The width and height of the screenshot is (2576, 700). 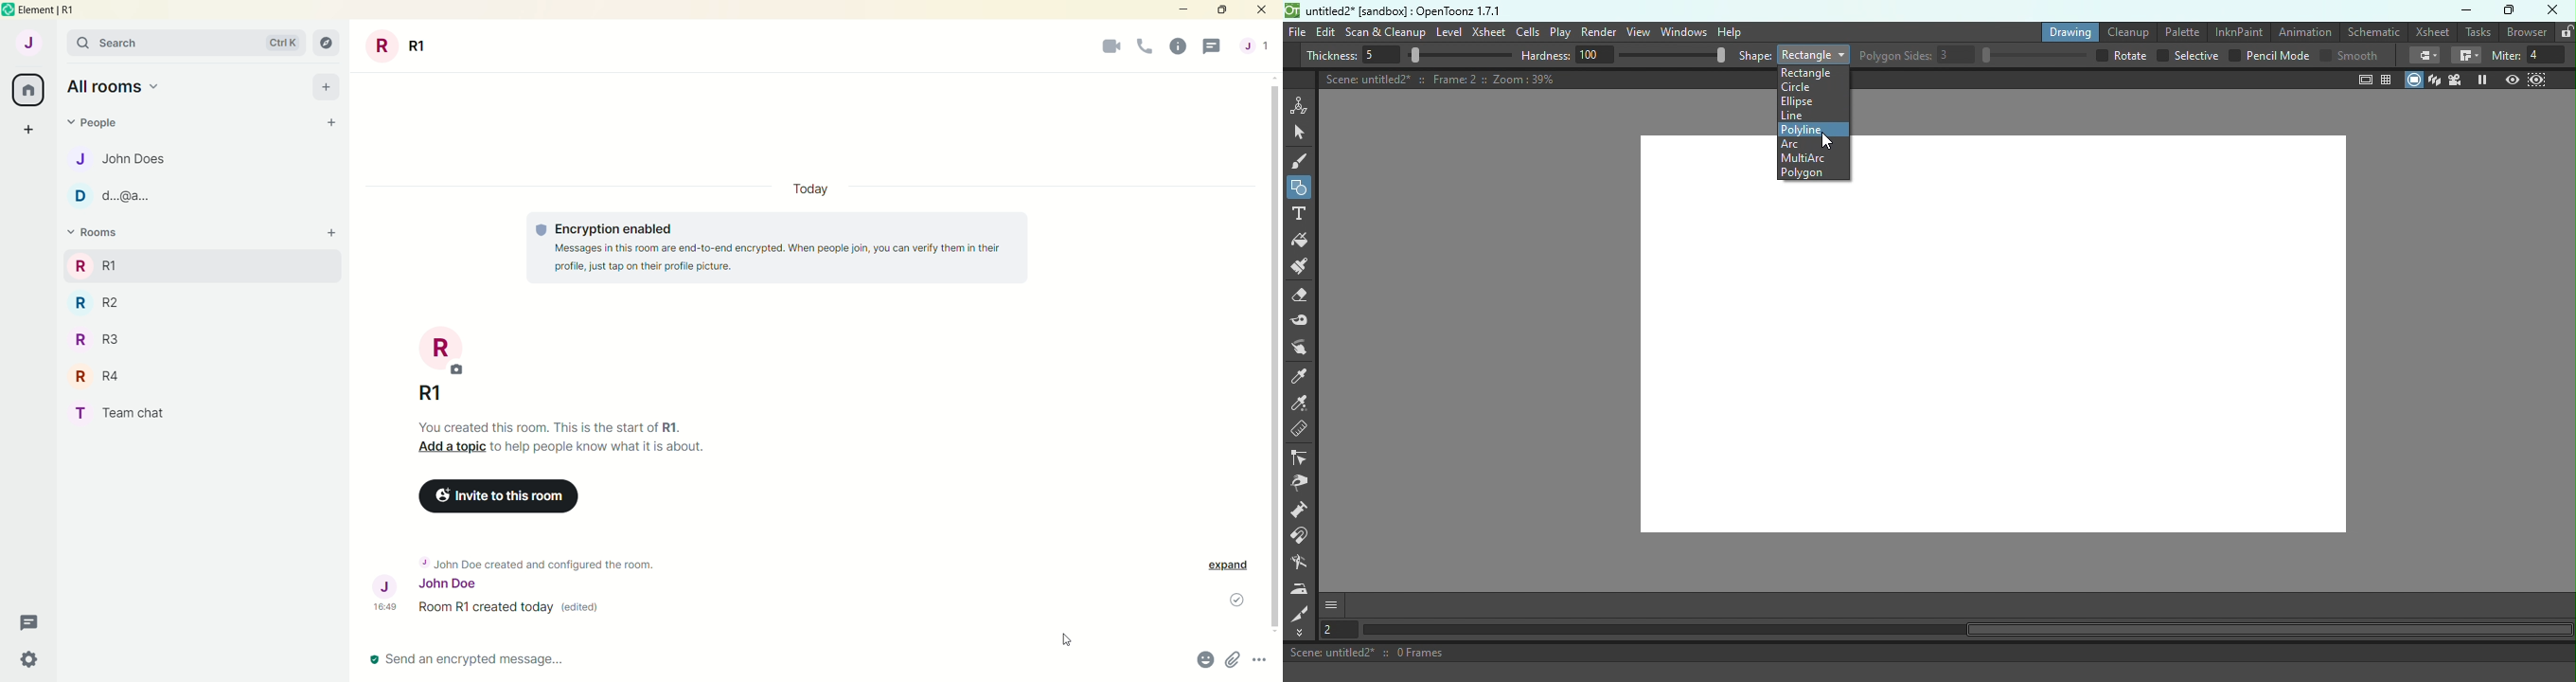 I want to click on logo, so click(x=8, y=11).